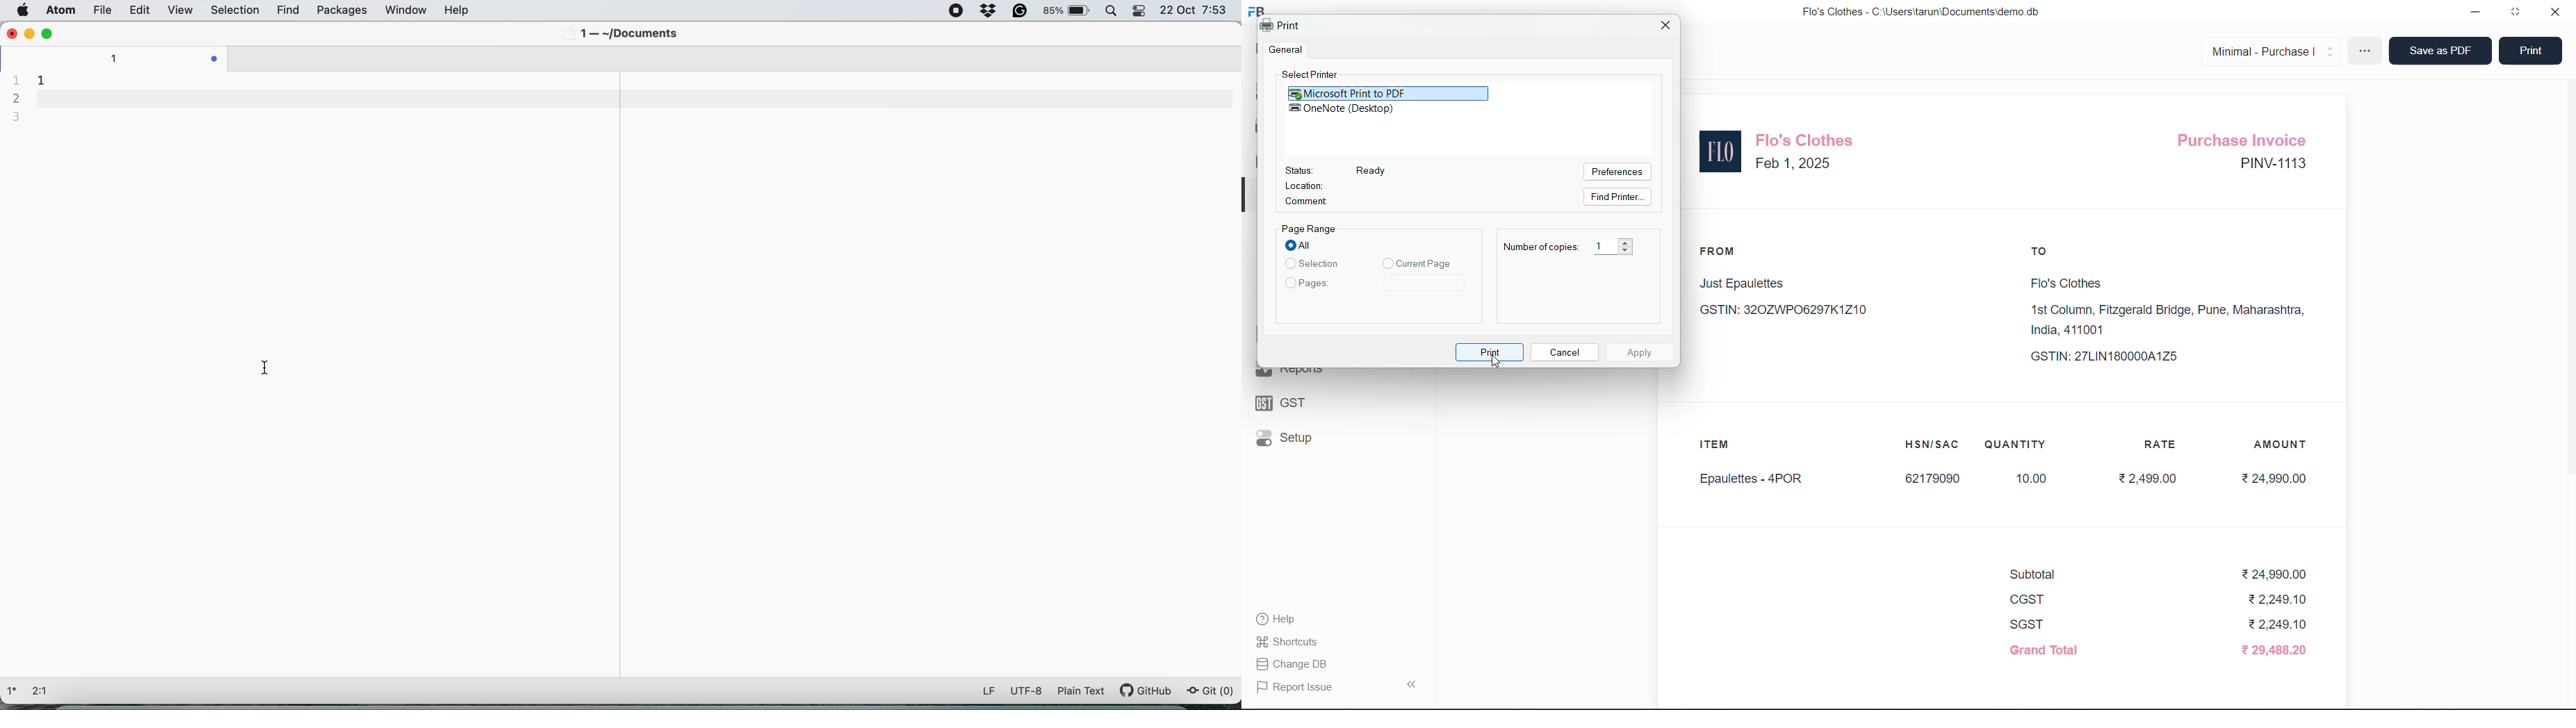 This screenshot has height=728, width=2576. What do you see at coordinates (2282, 443) in the screenshot?
I see ` AMOUNT` at bounding box center [2282, 443].